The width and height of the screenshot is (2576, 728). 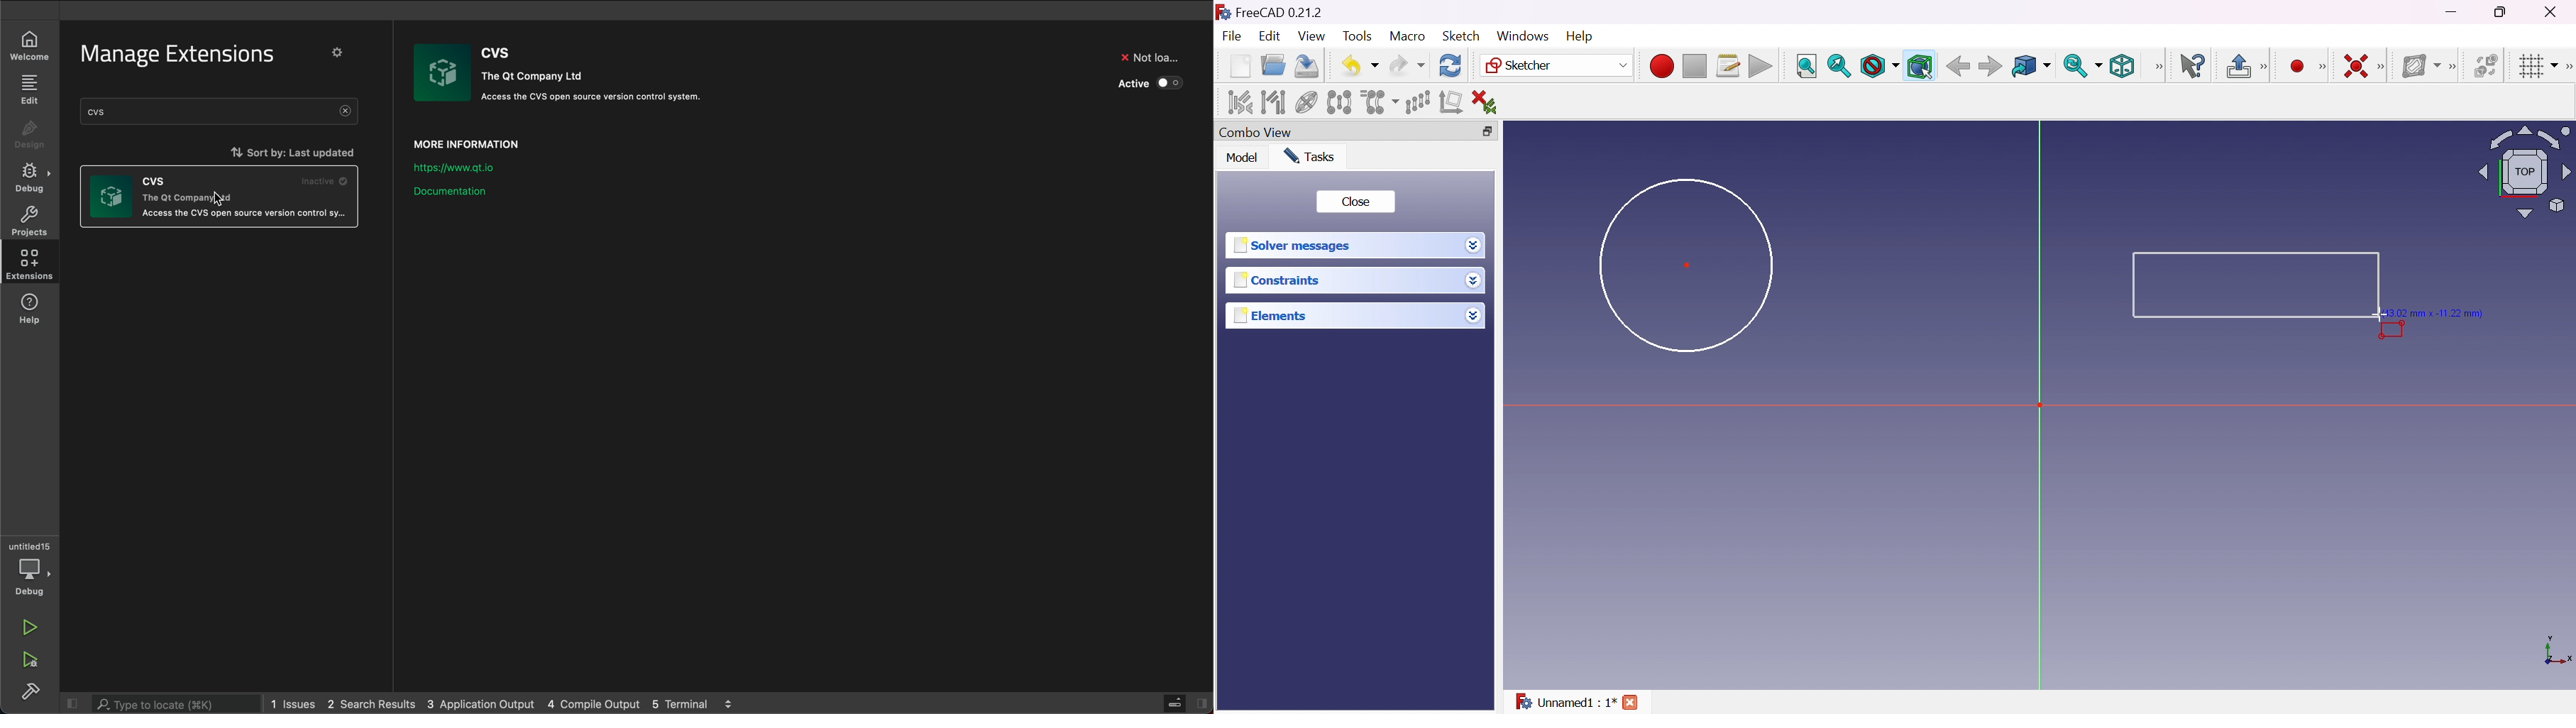 I want to click on Cursor, so click(x=2387, y=315).